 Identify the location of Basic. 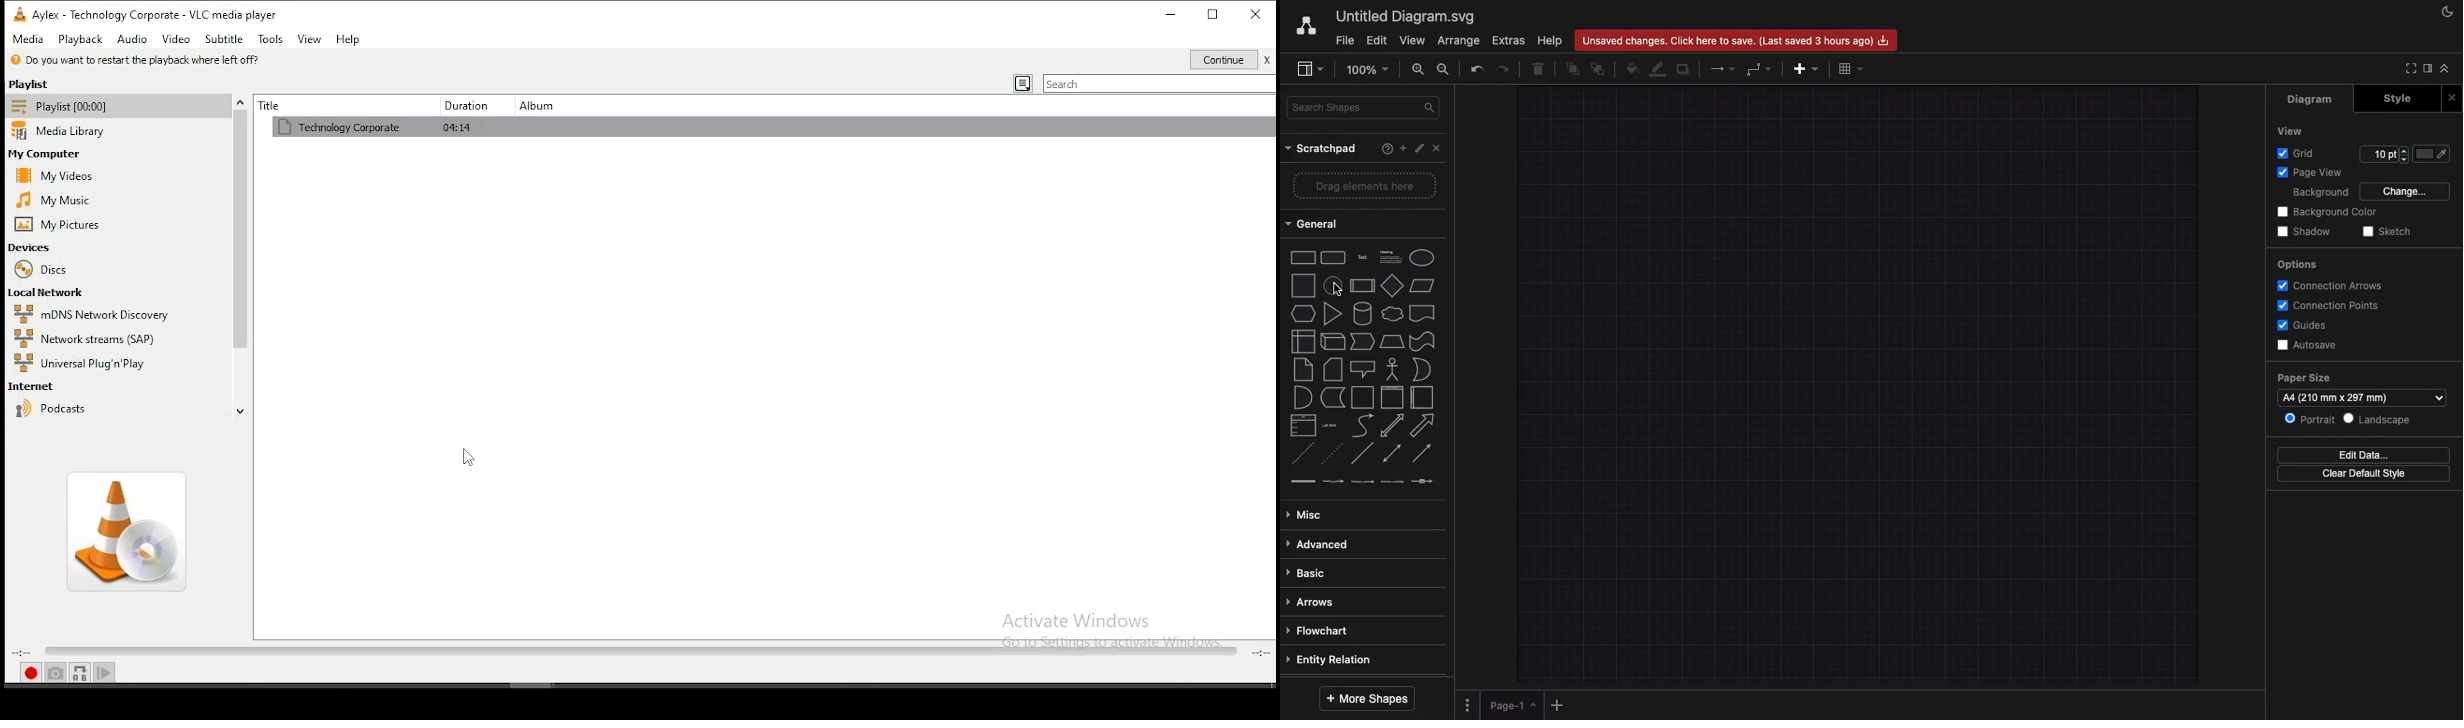
(1310, 573).